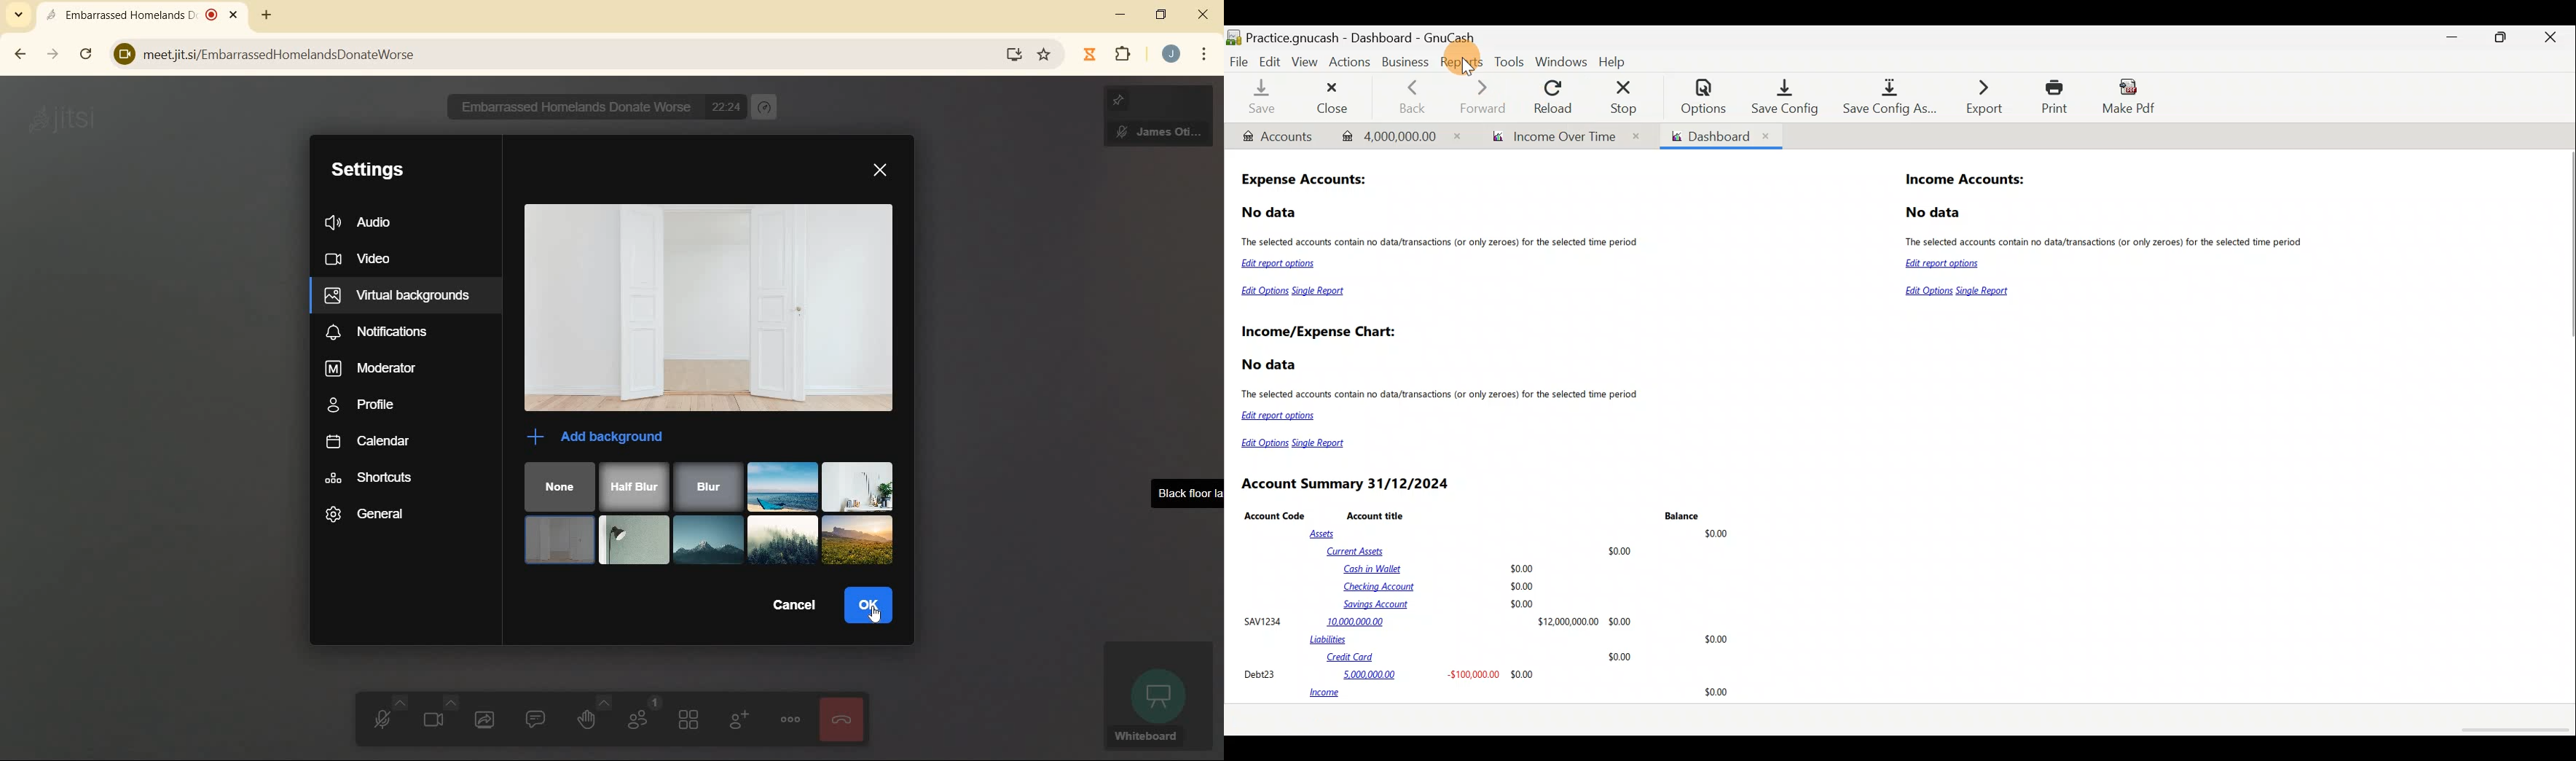 The height and width of the screenshot is (784, 2576). Describe the element at coordinates (1522, 639) in the screenshot. I see `Liabilities $0.00` at that location.